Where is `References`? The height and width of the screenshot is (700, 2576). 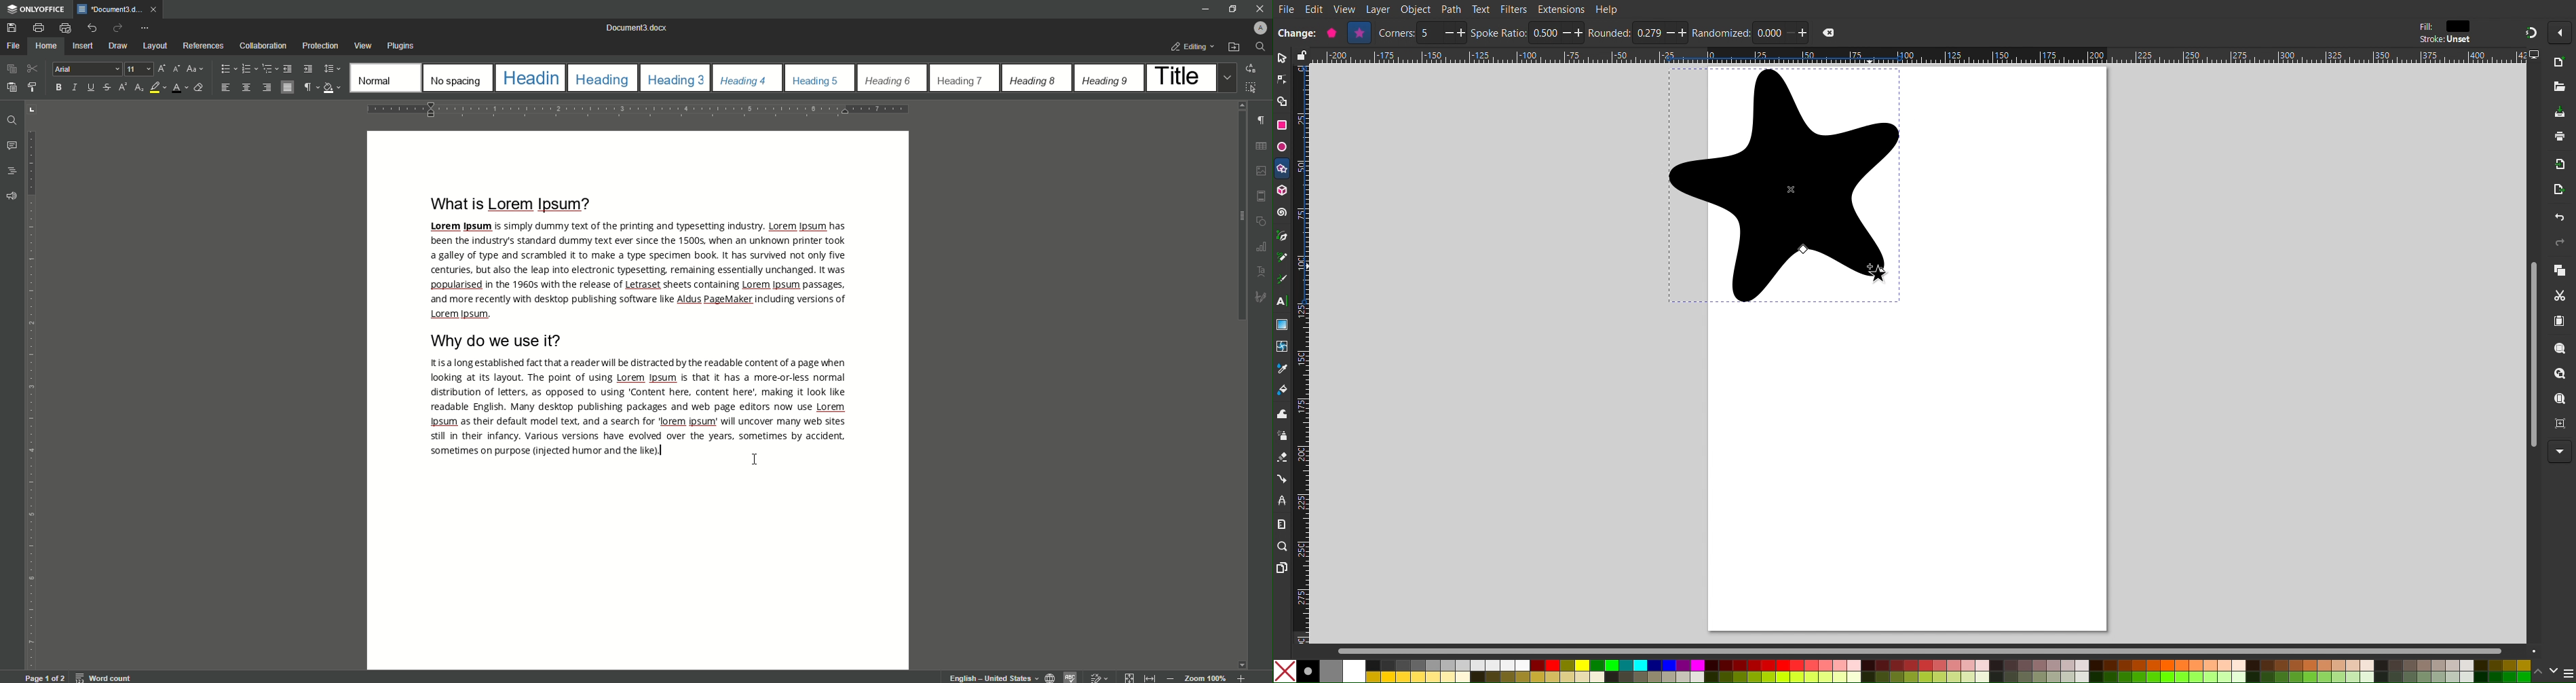
References is located at coordinates (203, 47).